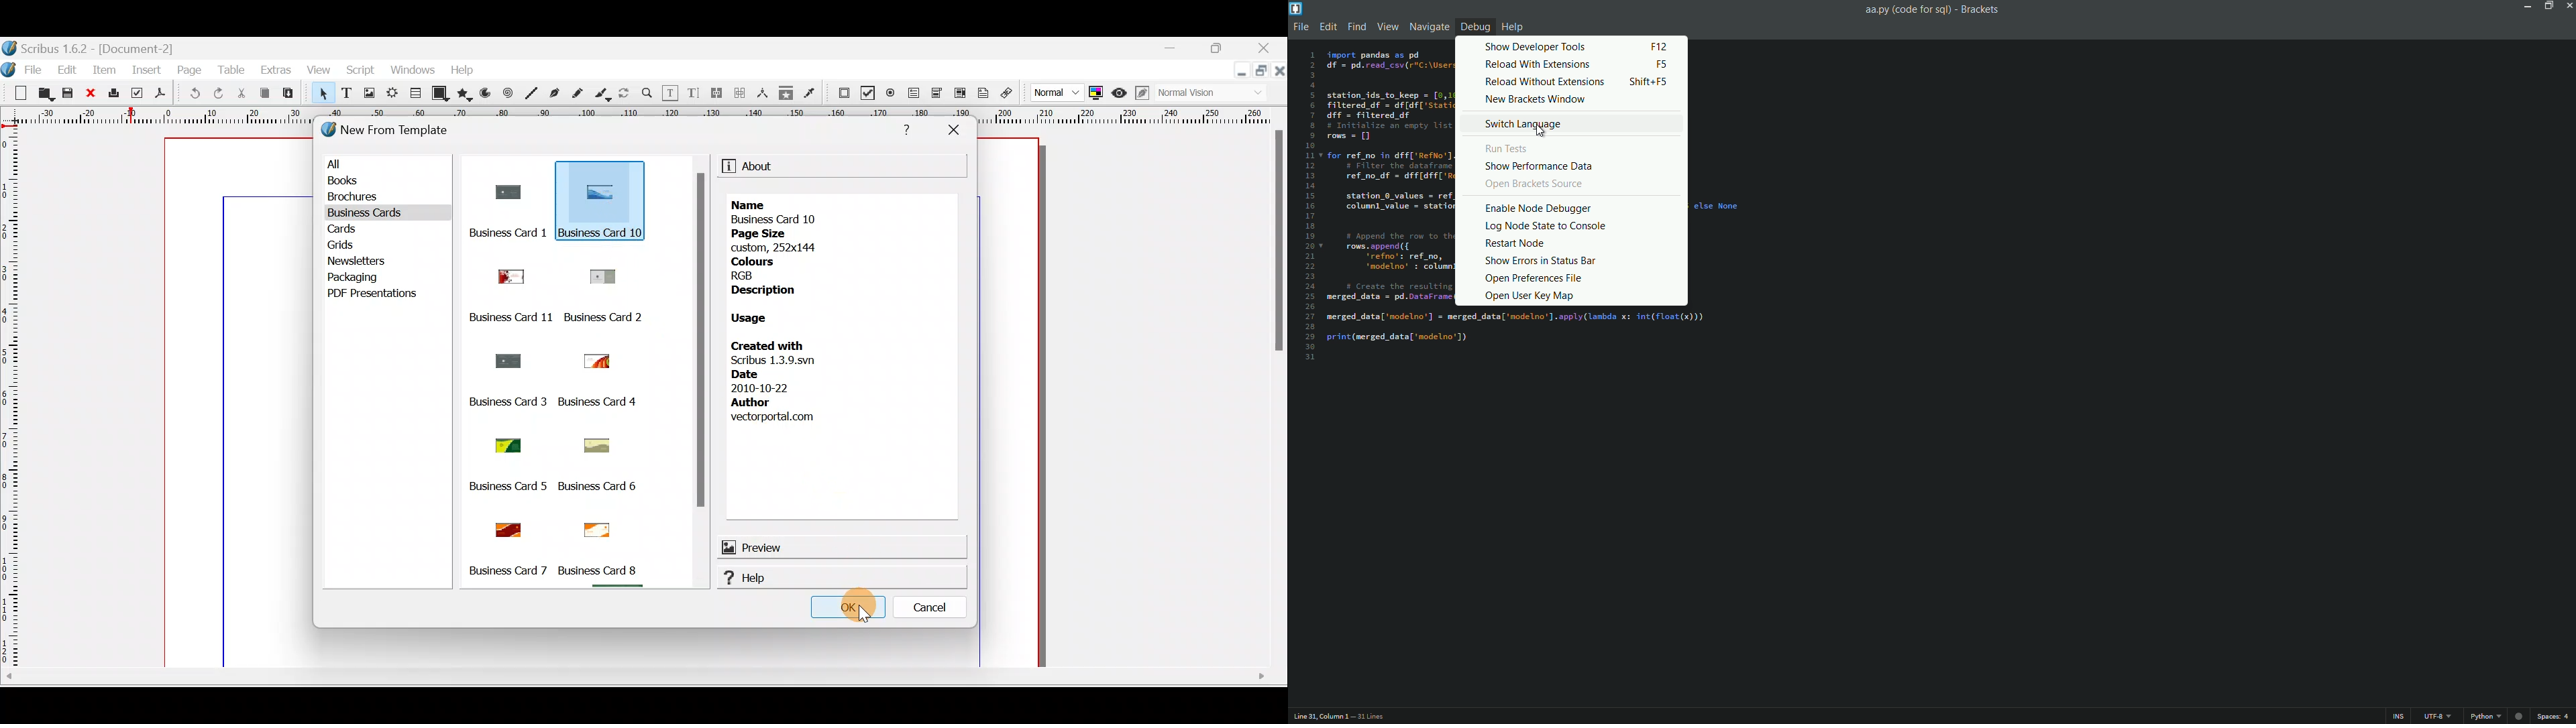  I want to click on Save as PDF, so click(160, 95).